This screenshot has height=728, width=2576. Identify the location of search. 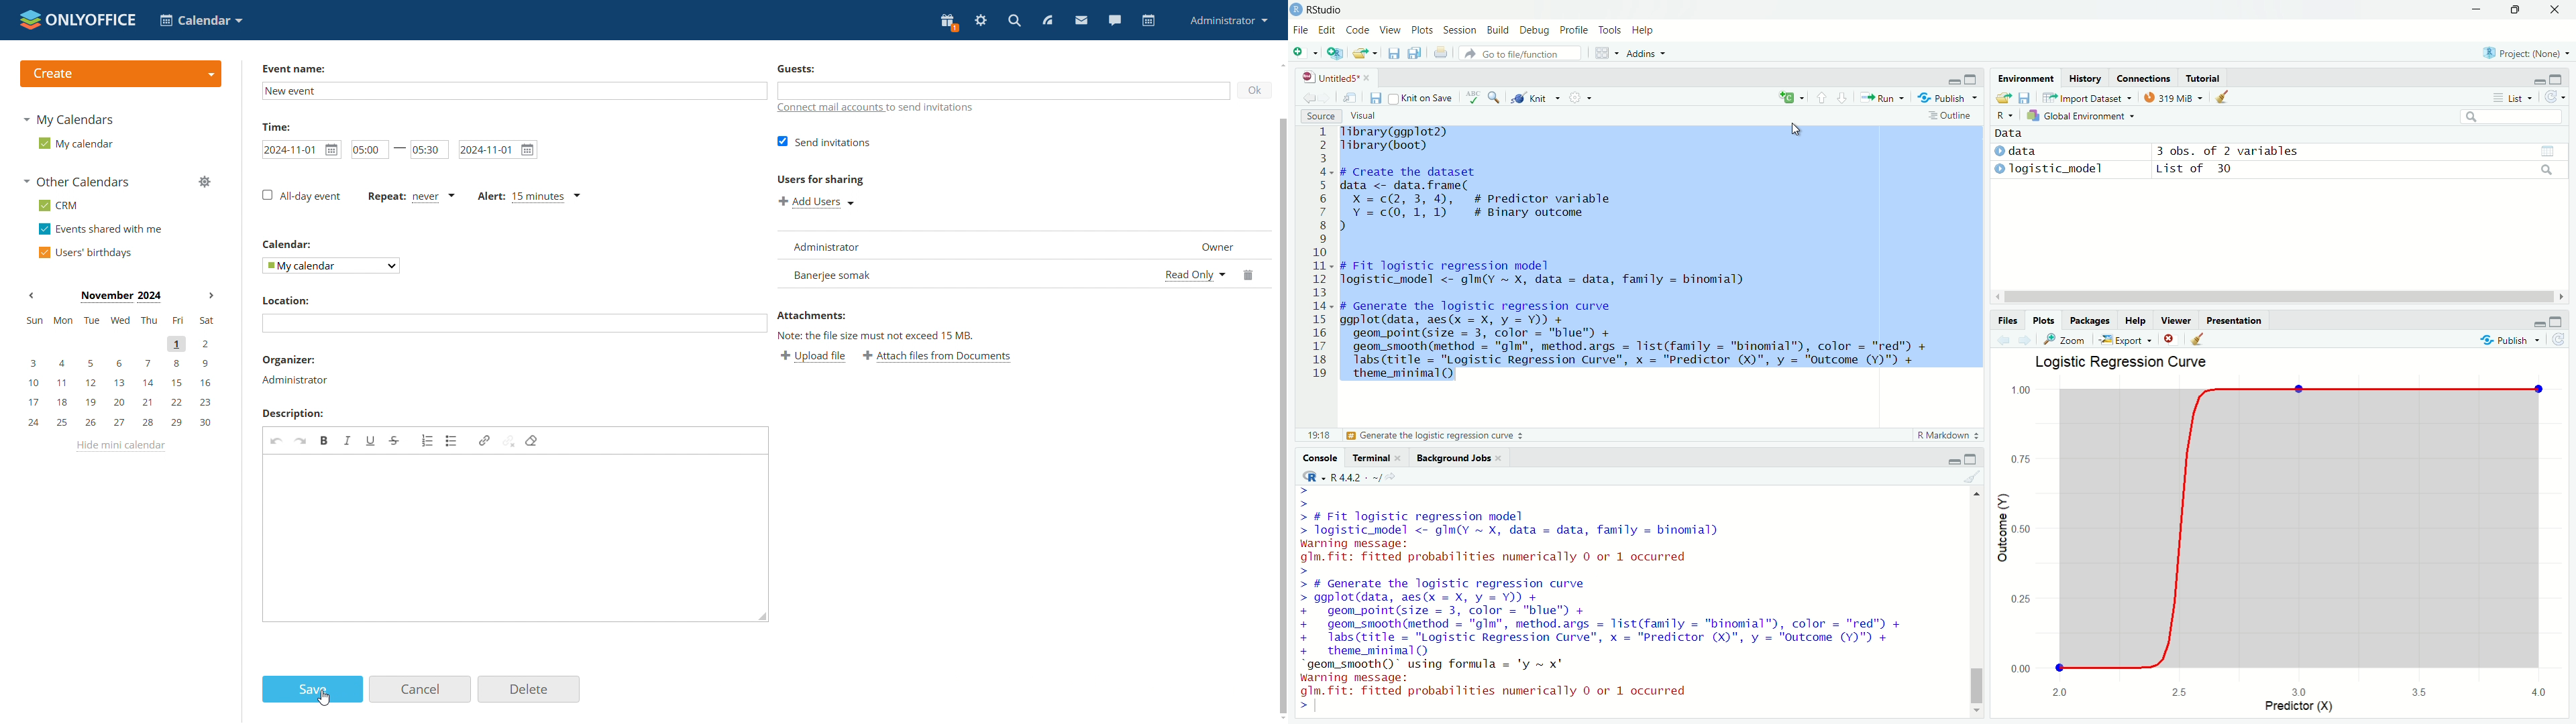
(2547, 170).